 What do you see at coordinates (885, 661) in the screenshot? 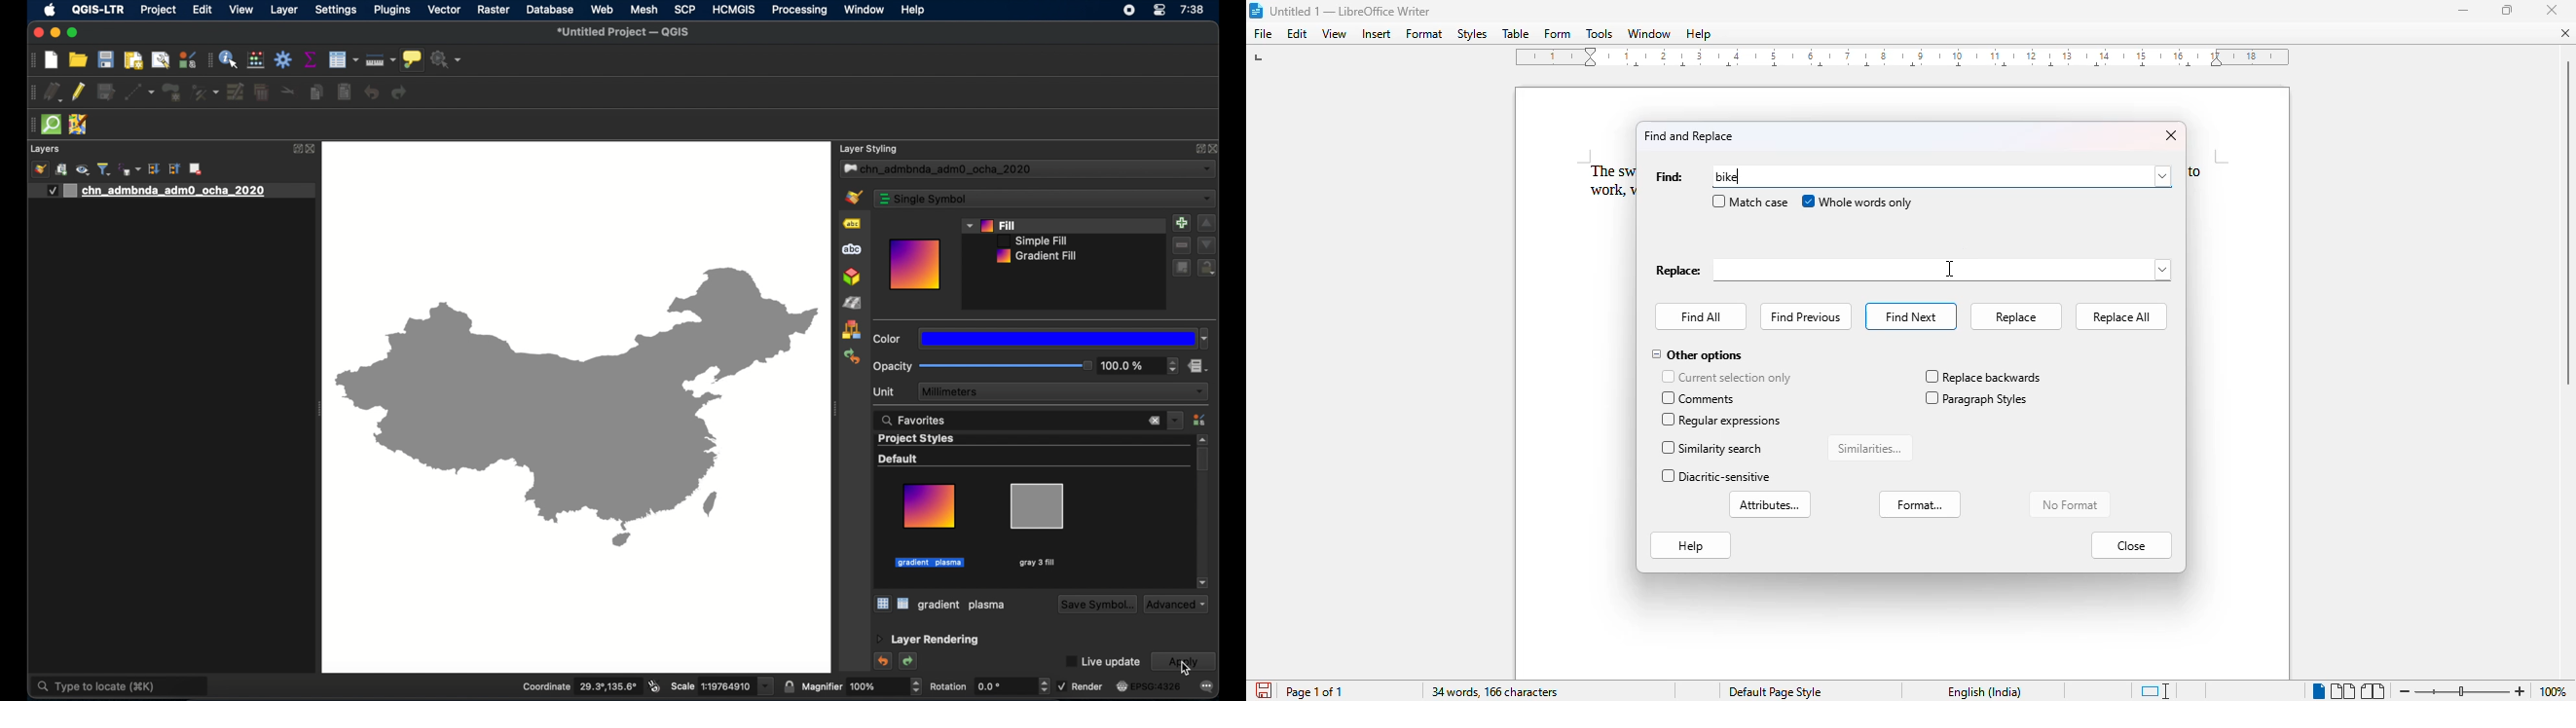
I see `undo` at bounding box center [885, 661].